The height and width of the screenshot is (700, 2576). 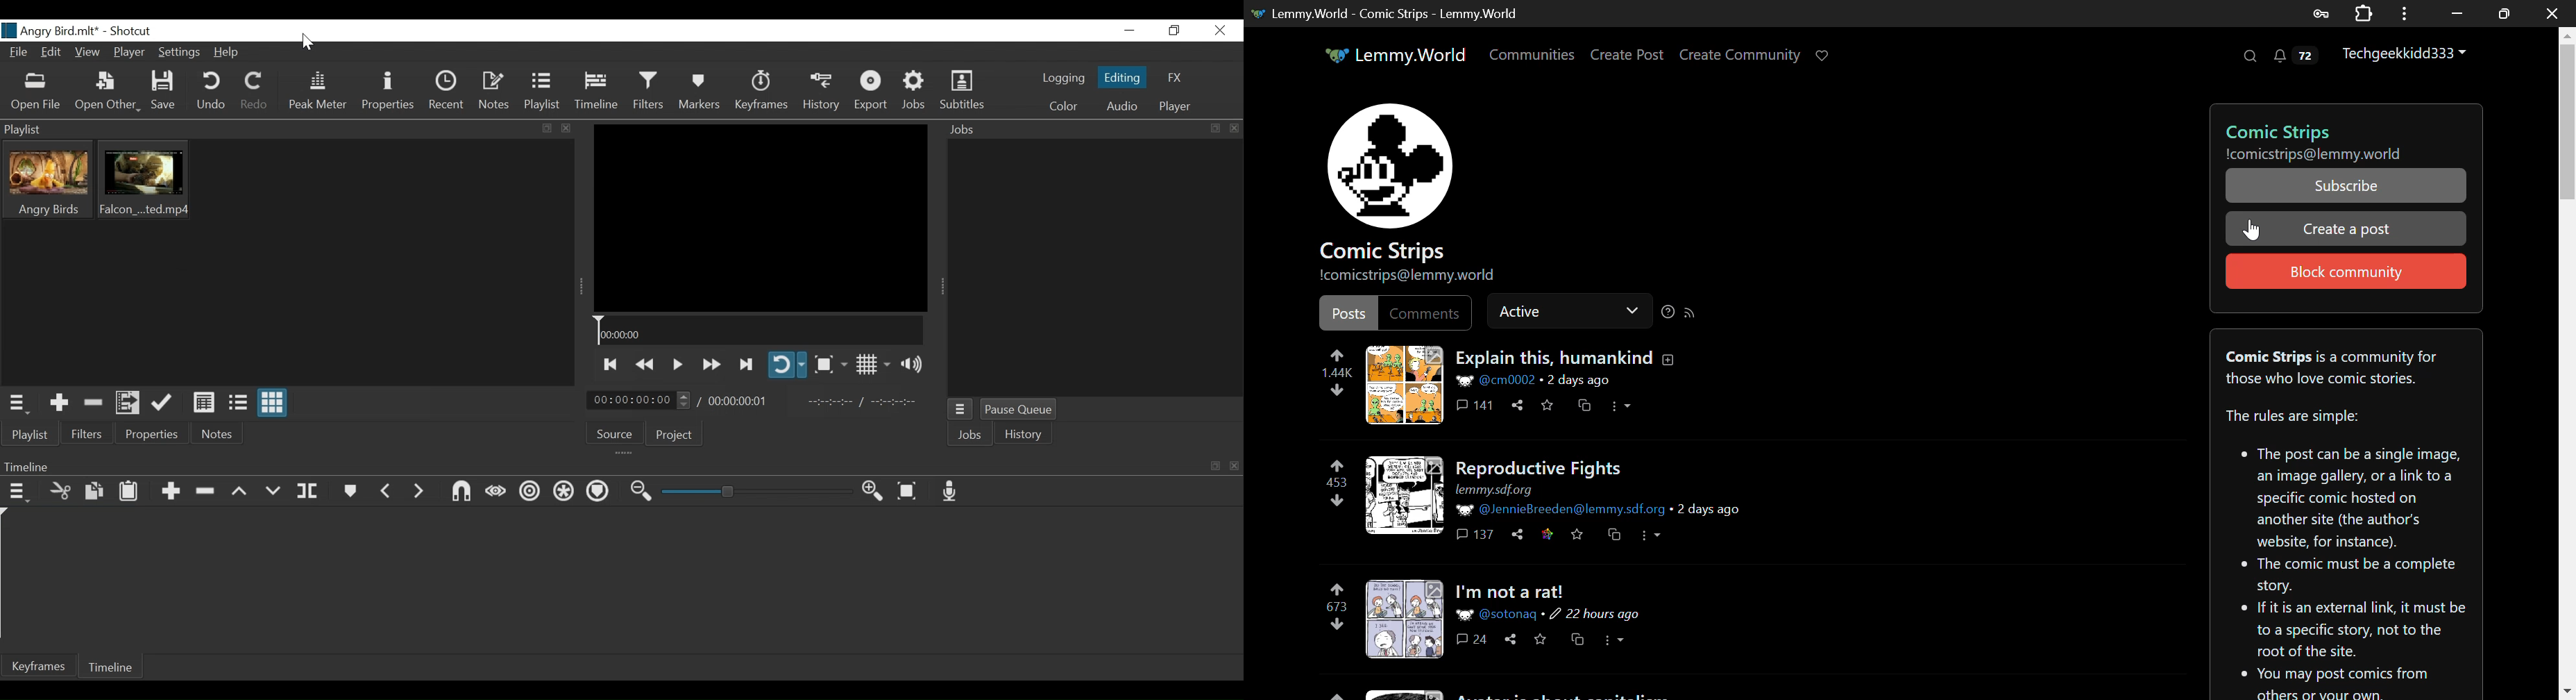 What do you see at coordinates (741, 401) in the screenshot?
I see `Total duration` at bounding box center [741, 401].